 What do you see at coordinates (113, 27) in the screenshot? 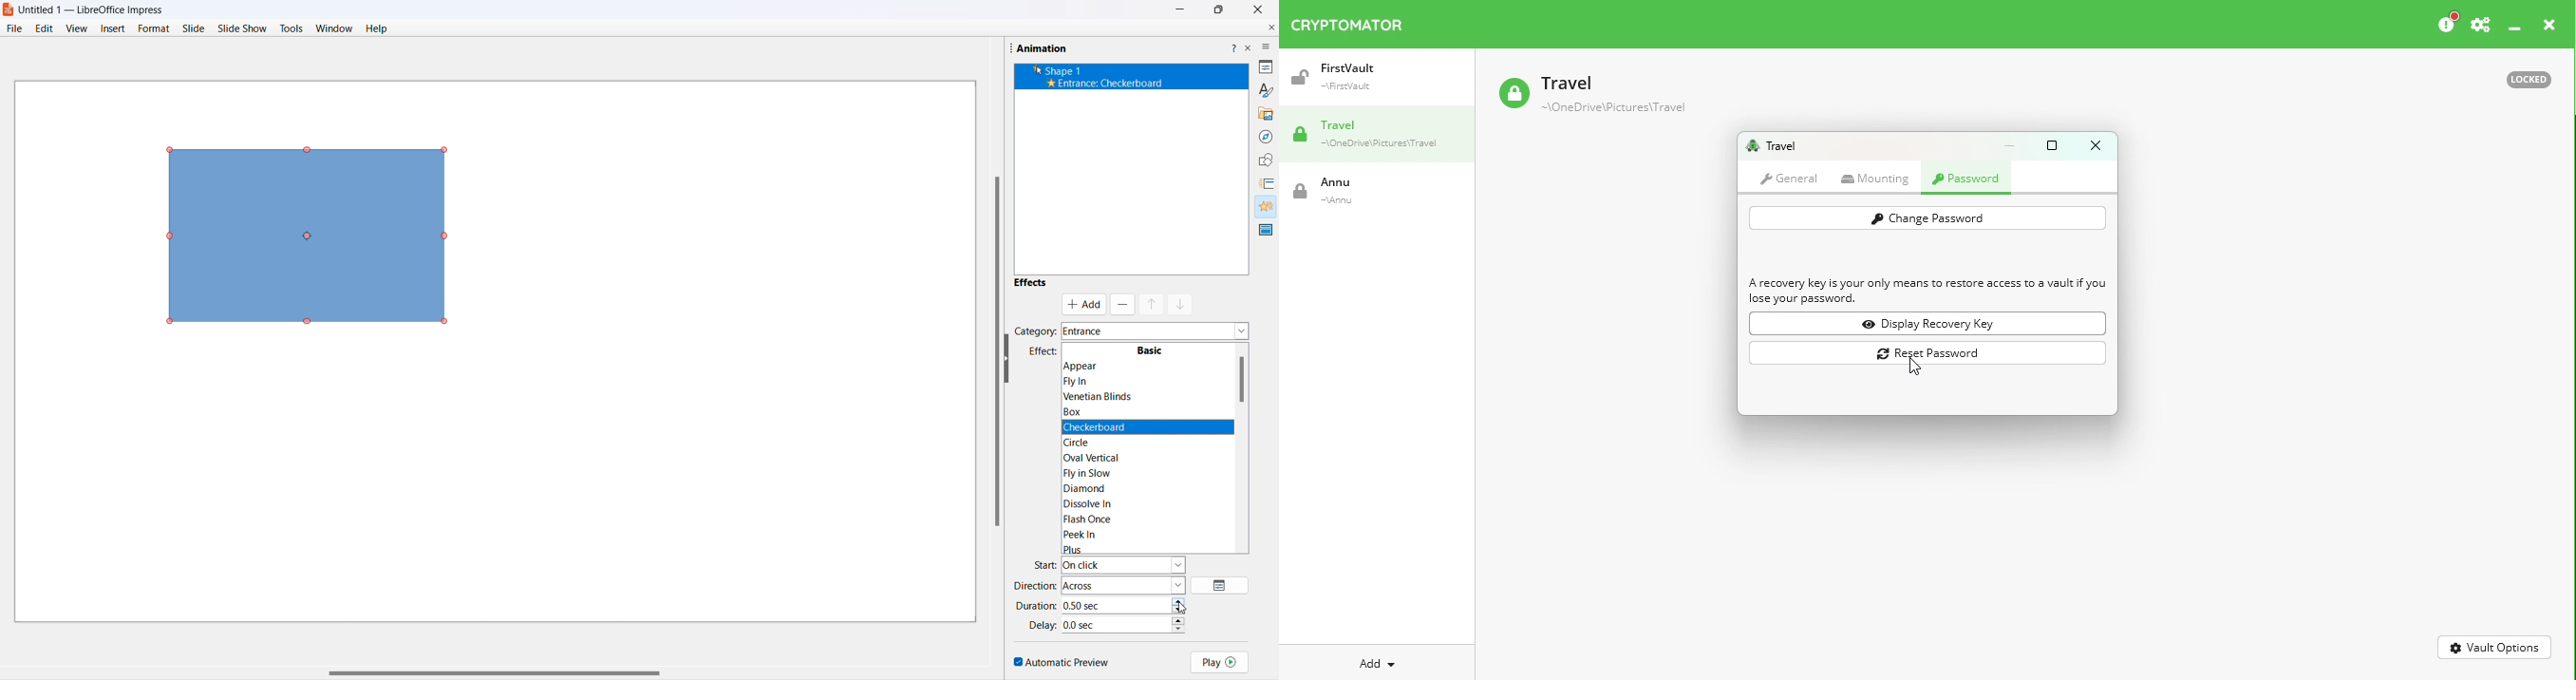
I see `insert` at bounding box center [113, 27].